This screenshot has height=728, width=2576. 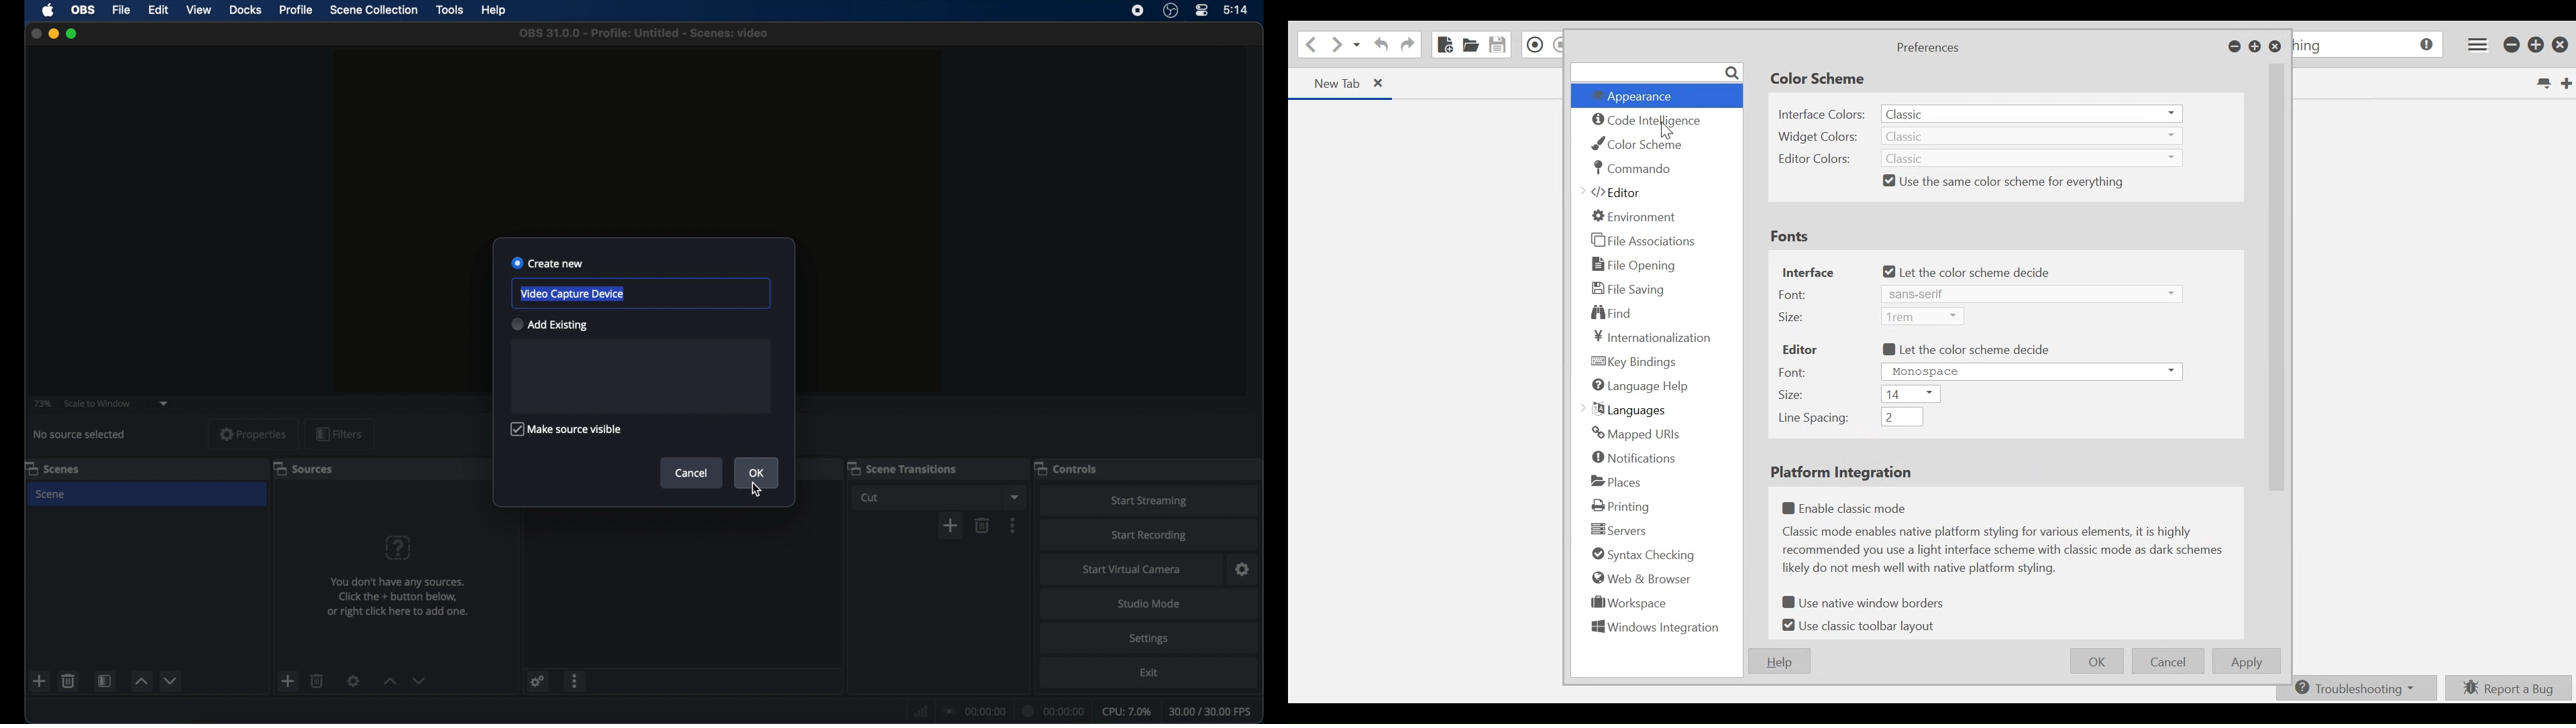 What do you see at coordinates (157, 11) in the screenshot?
I see `edit` at bounding box center [157, 11].